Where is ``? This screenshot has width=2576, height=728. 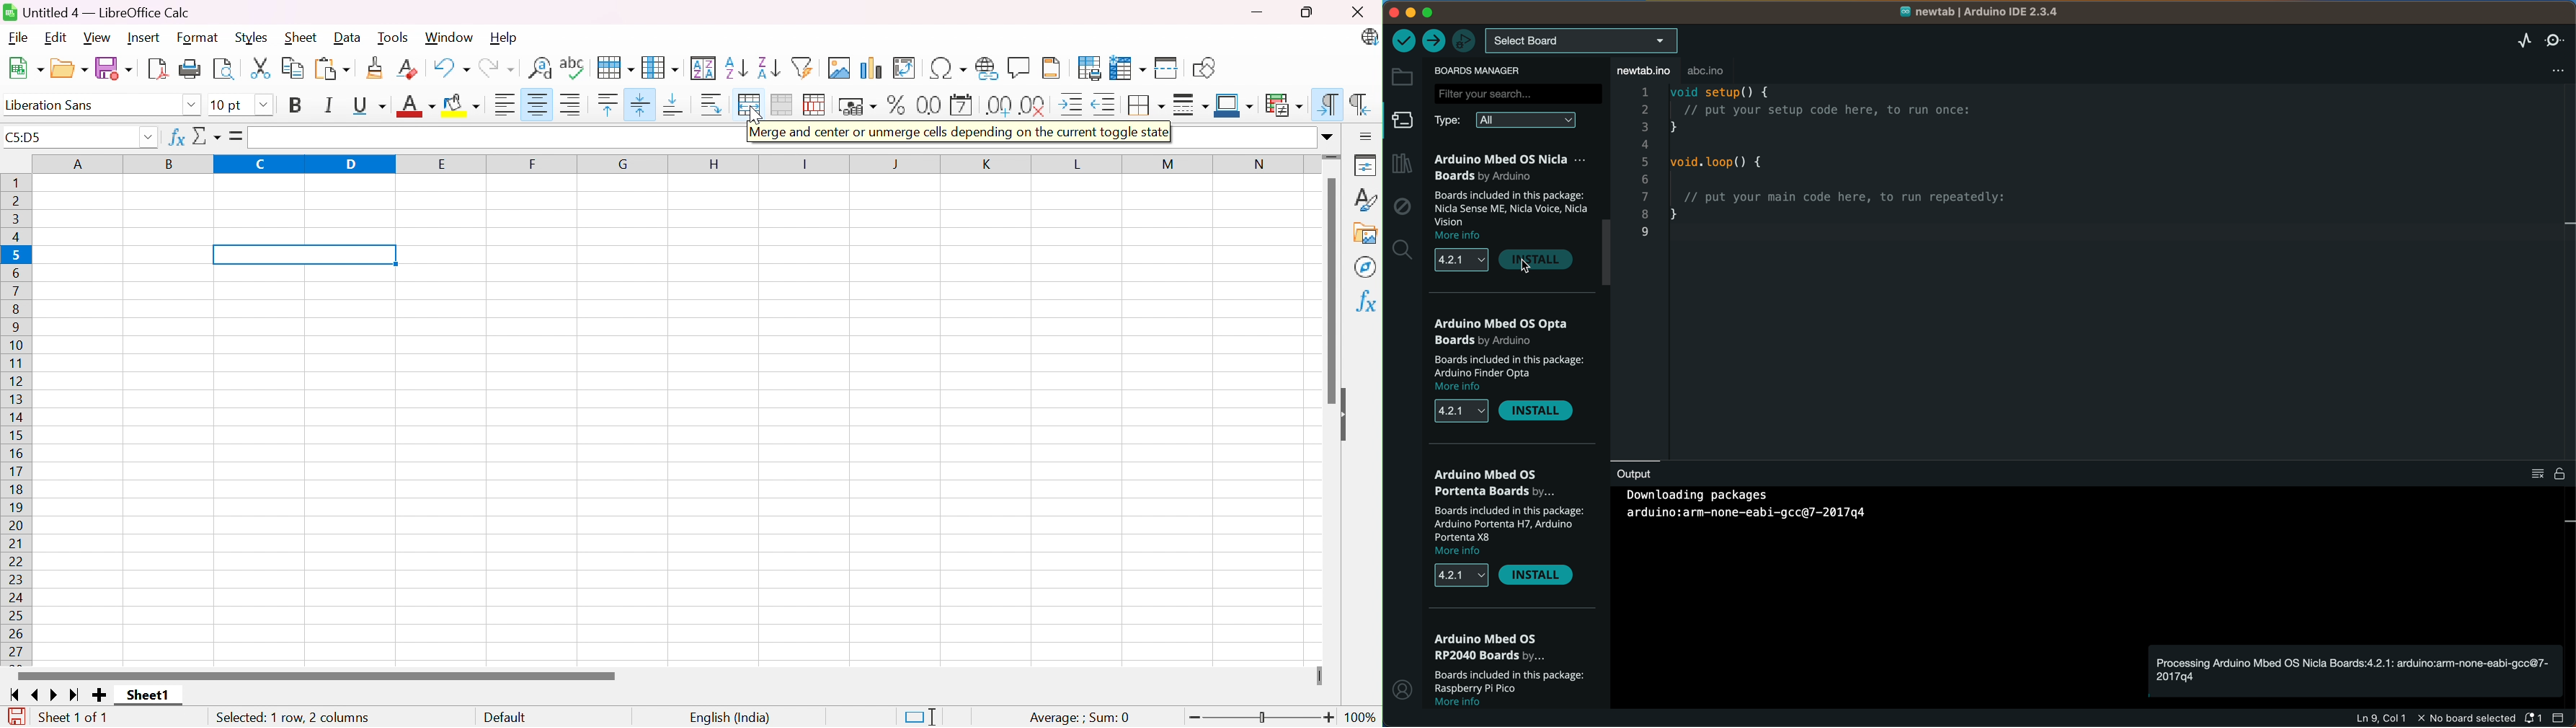  is located at coordinates (1744, 515).